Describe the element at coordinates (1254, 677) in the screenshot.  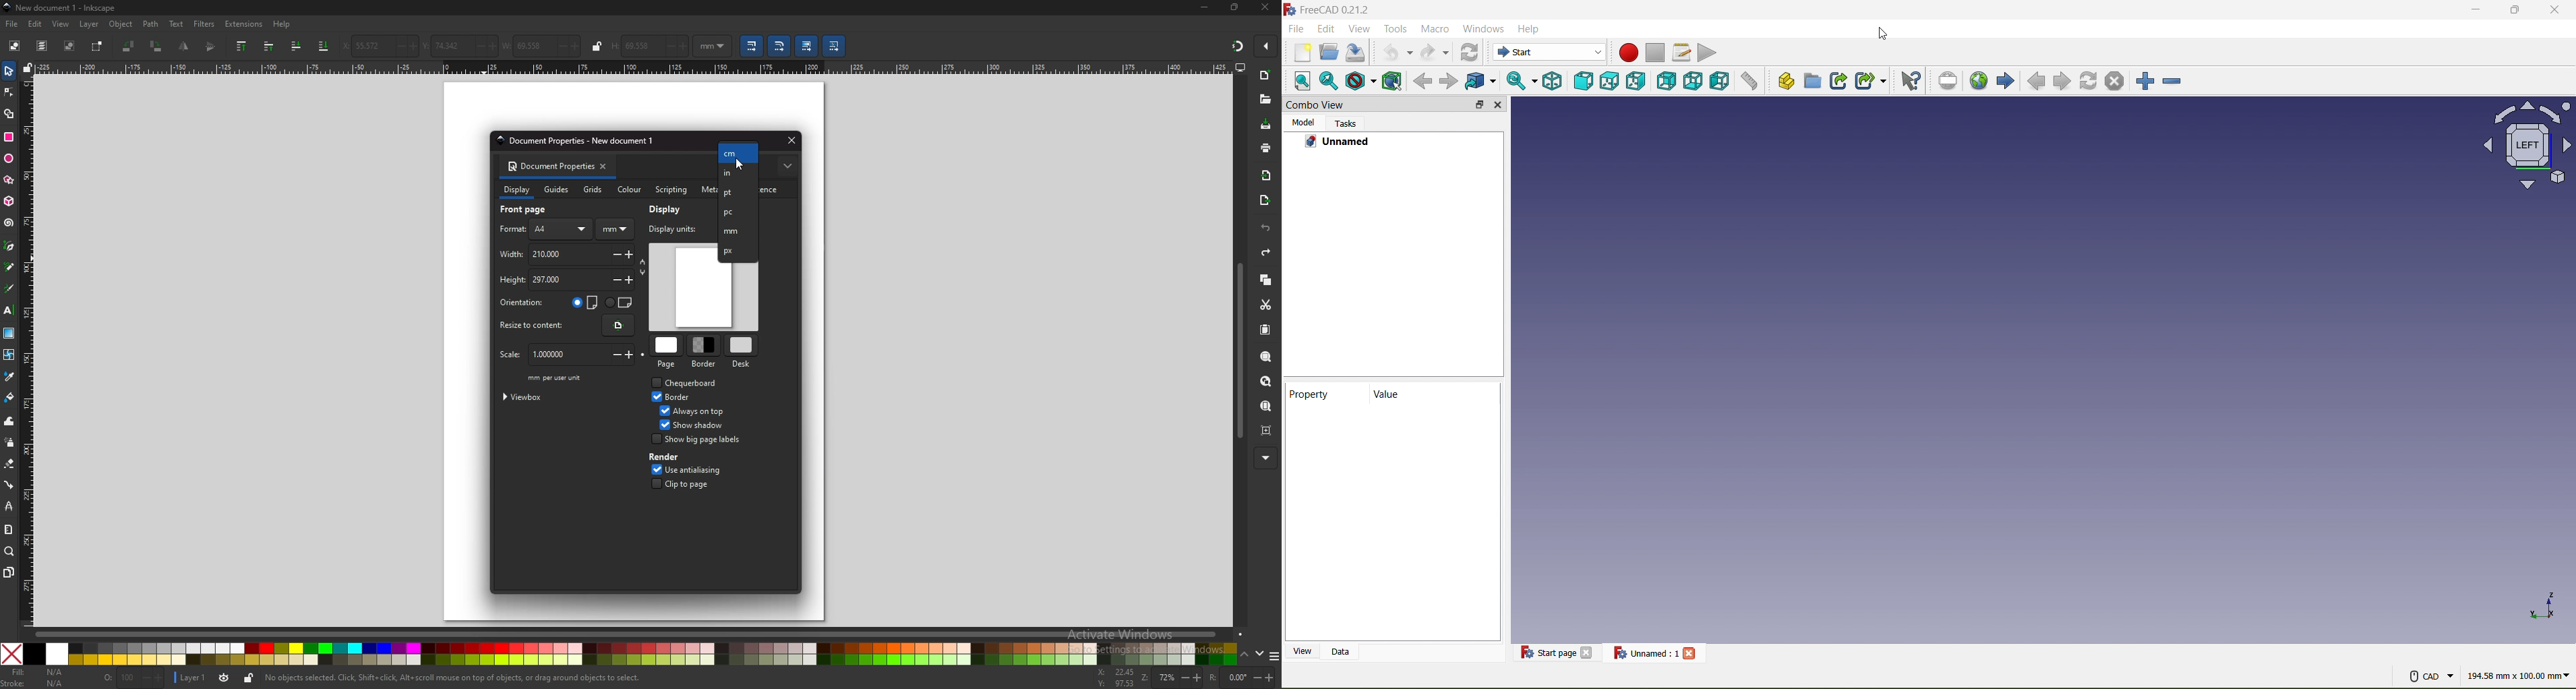
I see `-` at that location.